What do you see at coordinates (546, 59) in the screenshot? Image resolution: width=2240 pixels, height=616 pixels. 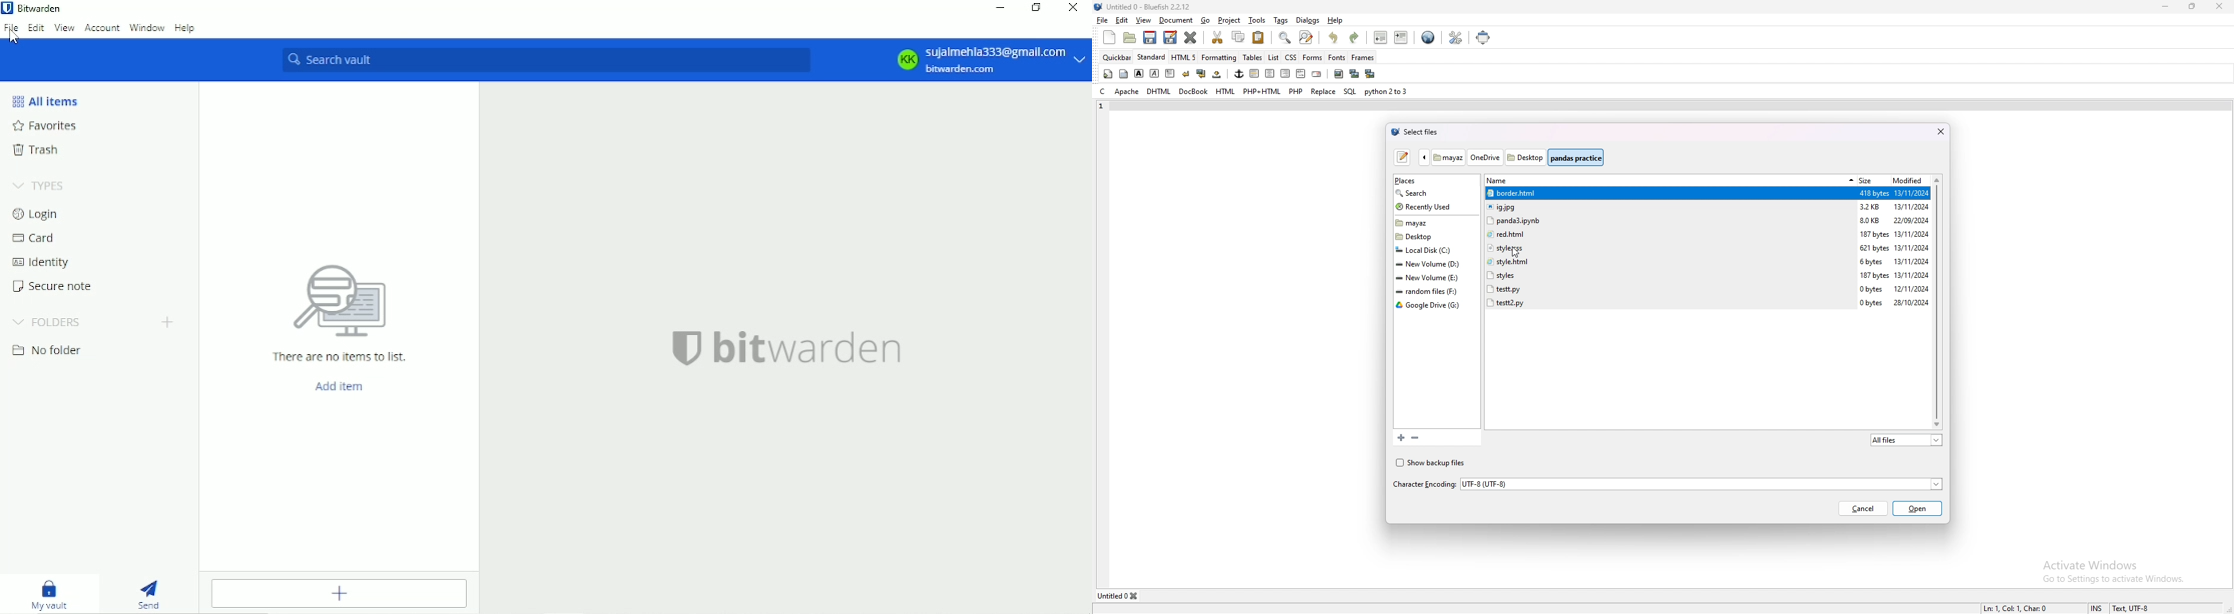 I see `Search vault` at bounding box center [546, 59].